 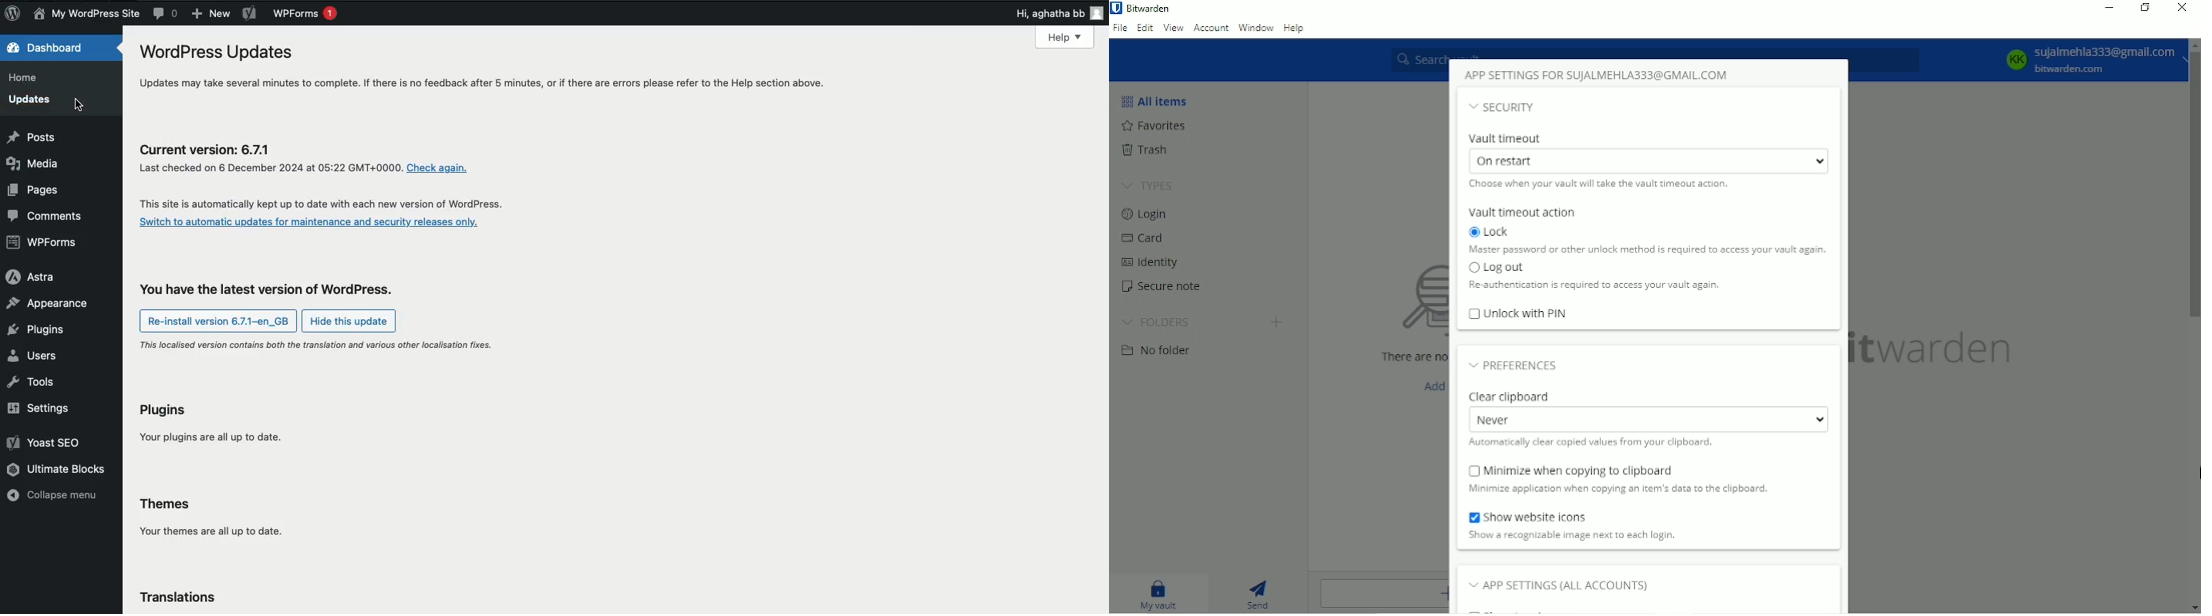 I want to click on Logo, so click(x=15, y=13).